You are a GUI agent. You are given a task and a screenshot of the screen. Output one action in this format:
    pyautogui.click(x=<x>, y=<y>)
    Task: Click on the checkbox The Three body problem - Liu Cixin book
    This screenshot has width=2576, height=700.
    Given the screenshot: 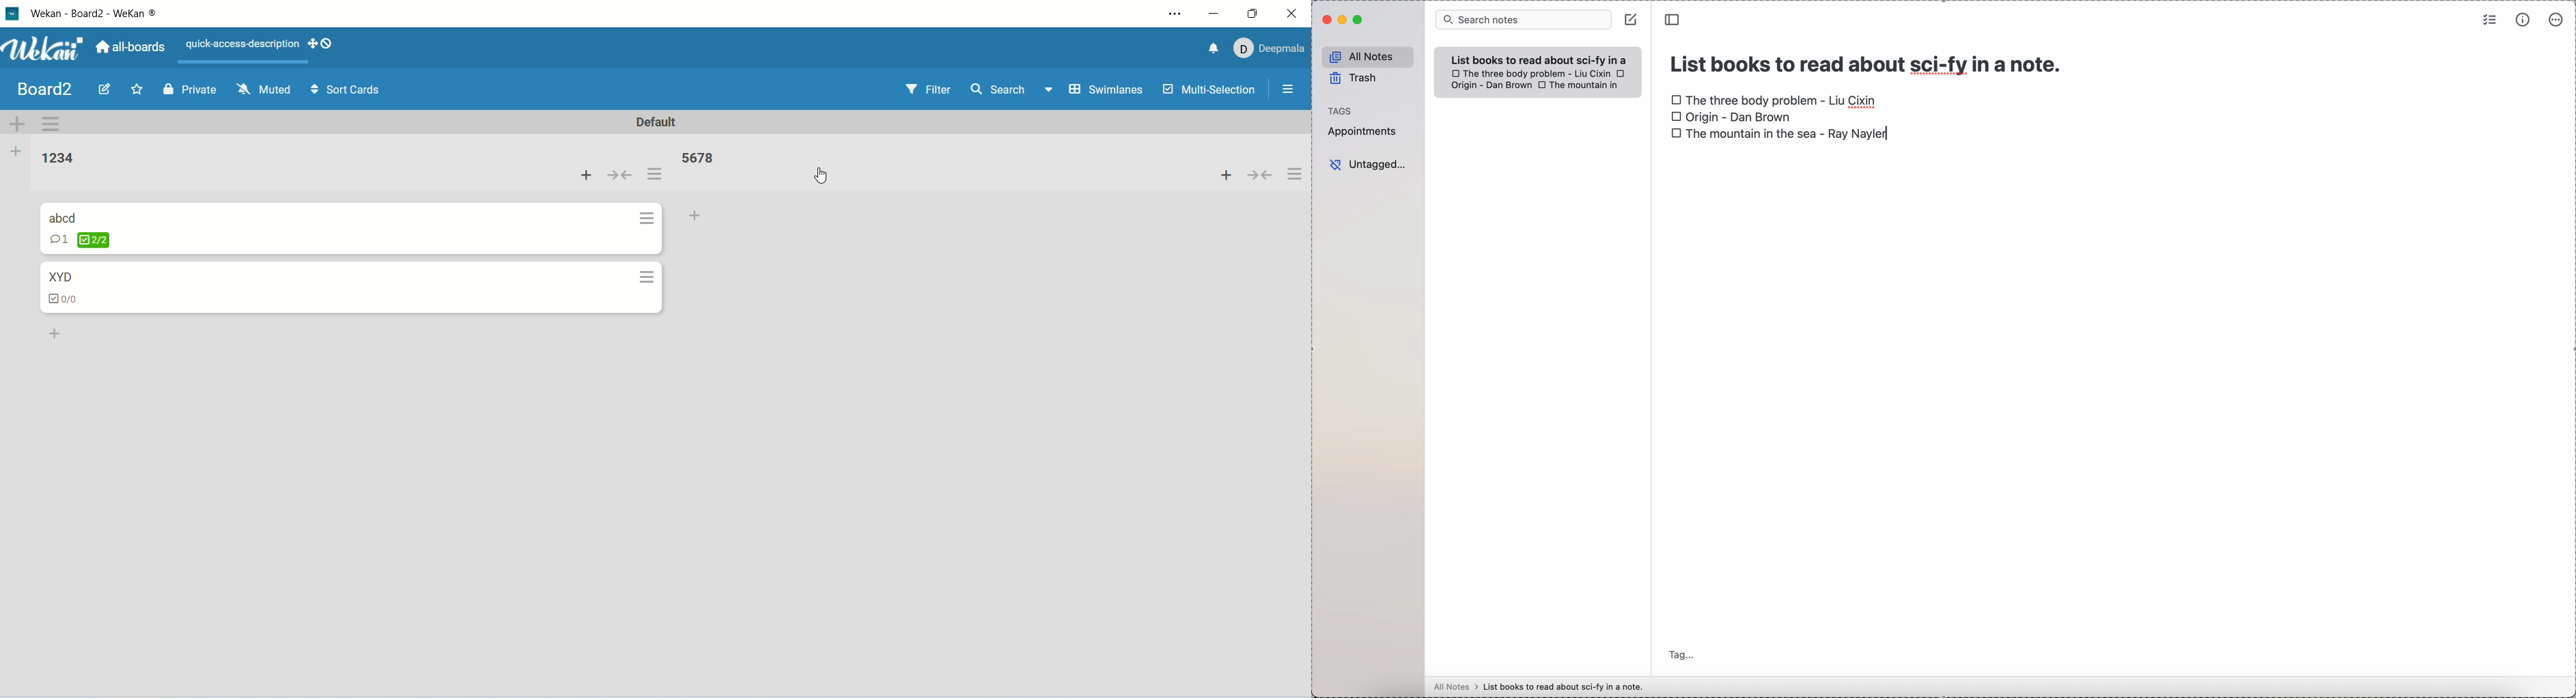 What is the action you would take?
    pyautogui.click(x=1530, y=73)
    